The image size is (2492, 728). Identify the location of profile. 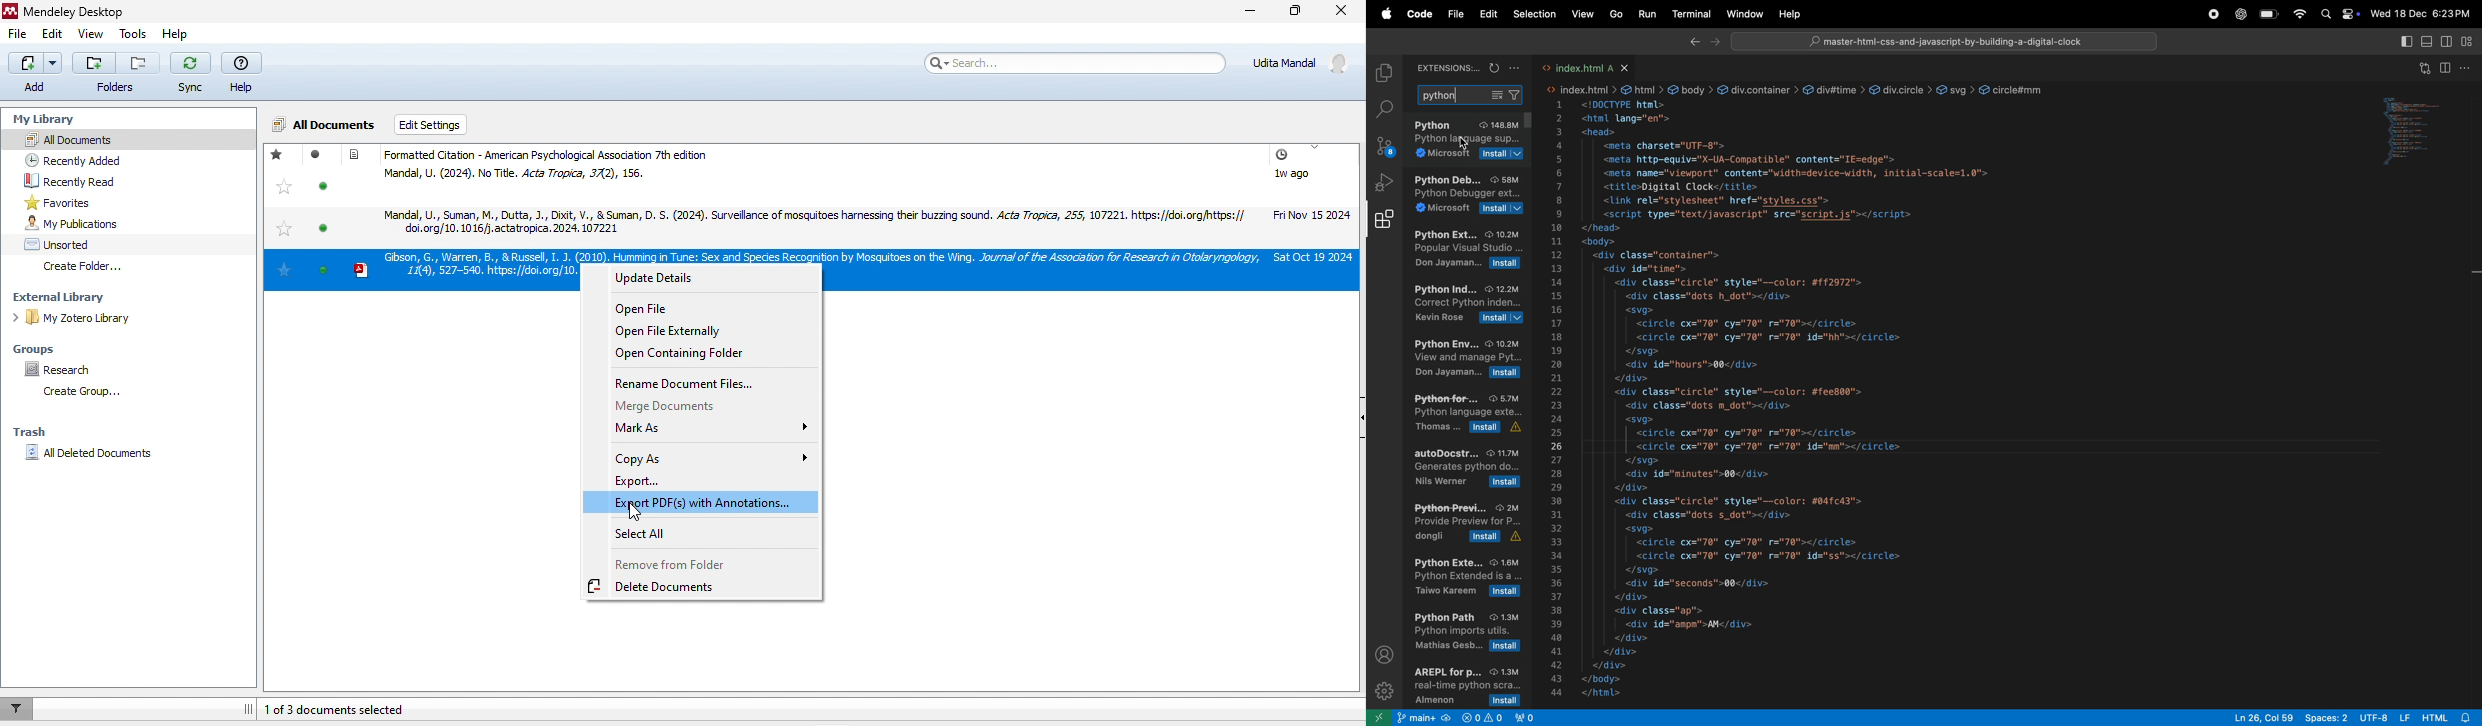
(1386, 655).